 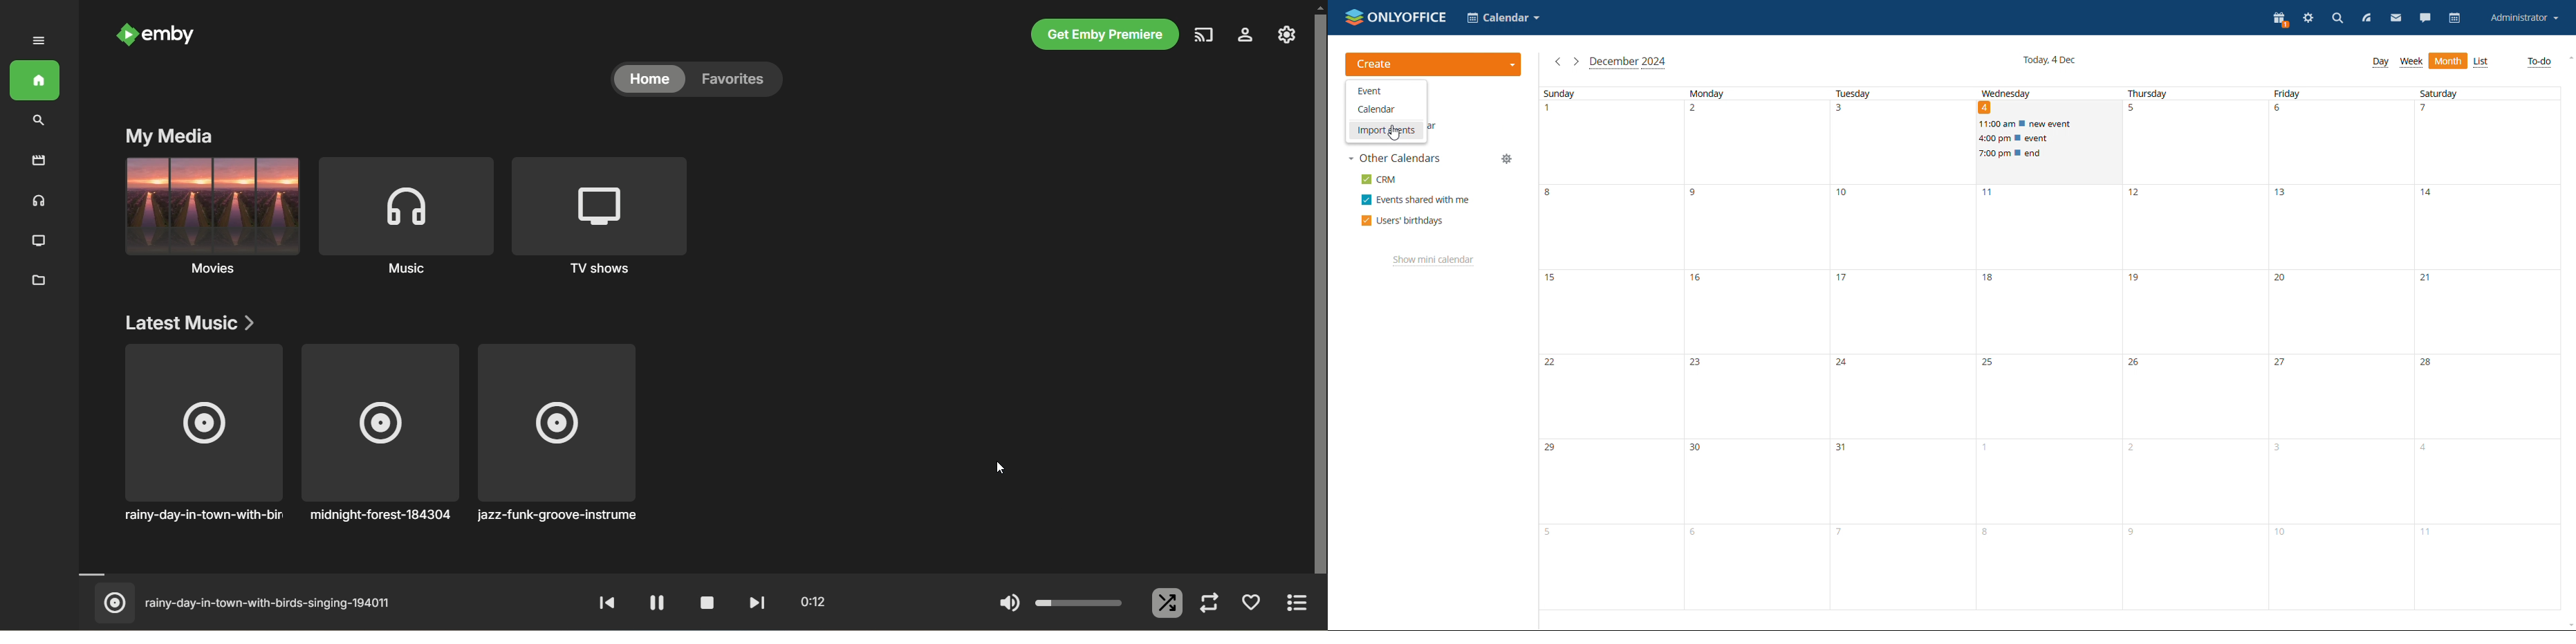 What do you see at coordinates (1167, 602) in the screenshot?
I see `shuffle` at bounding box center [1167, 602].